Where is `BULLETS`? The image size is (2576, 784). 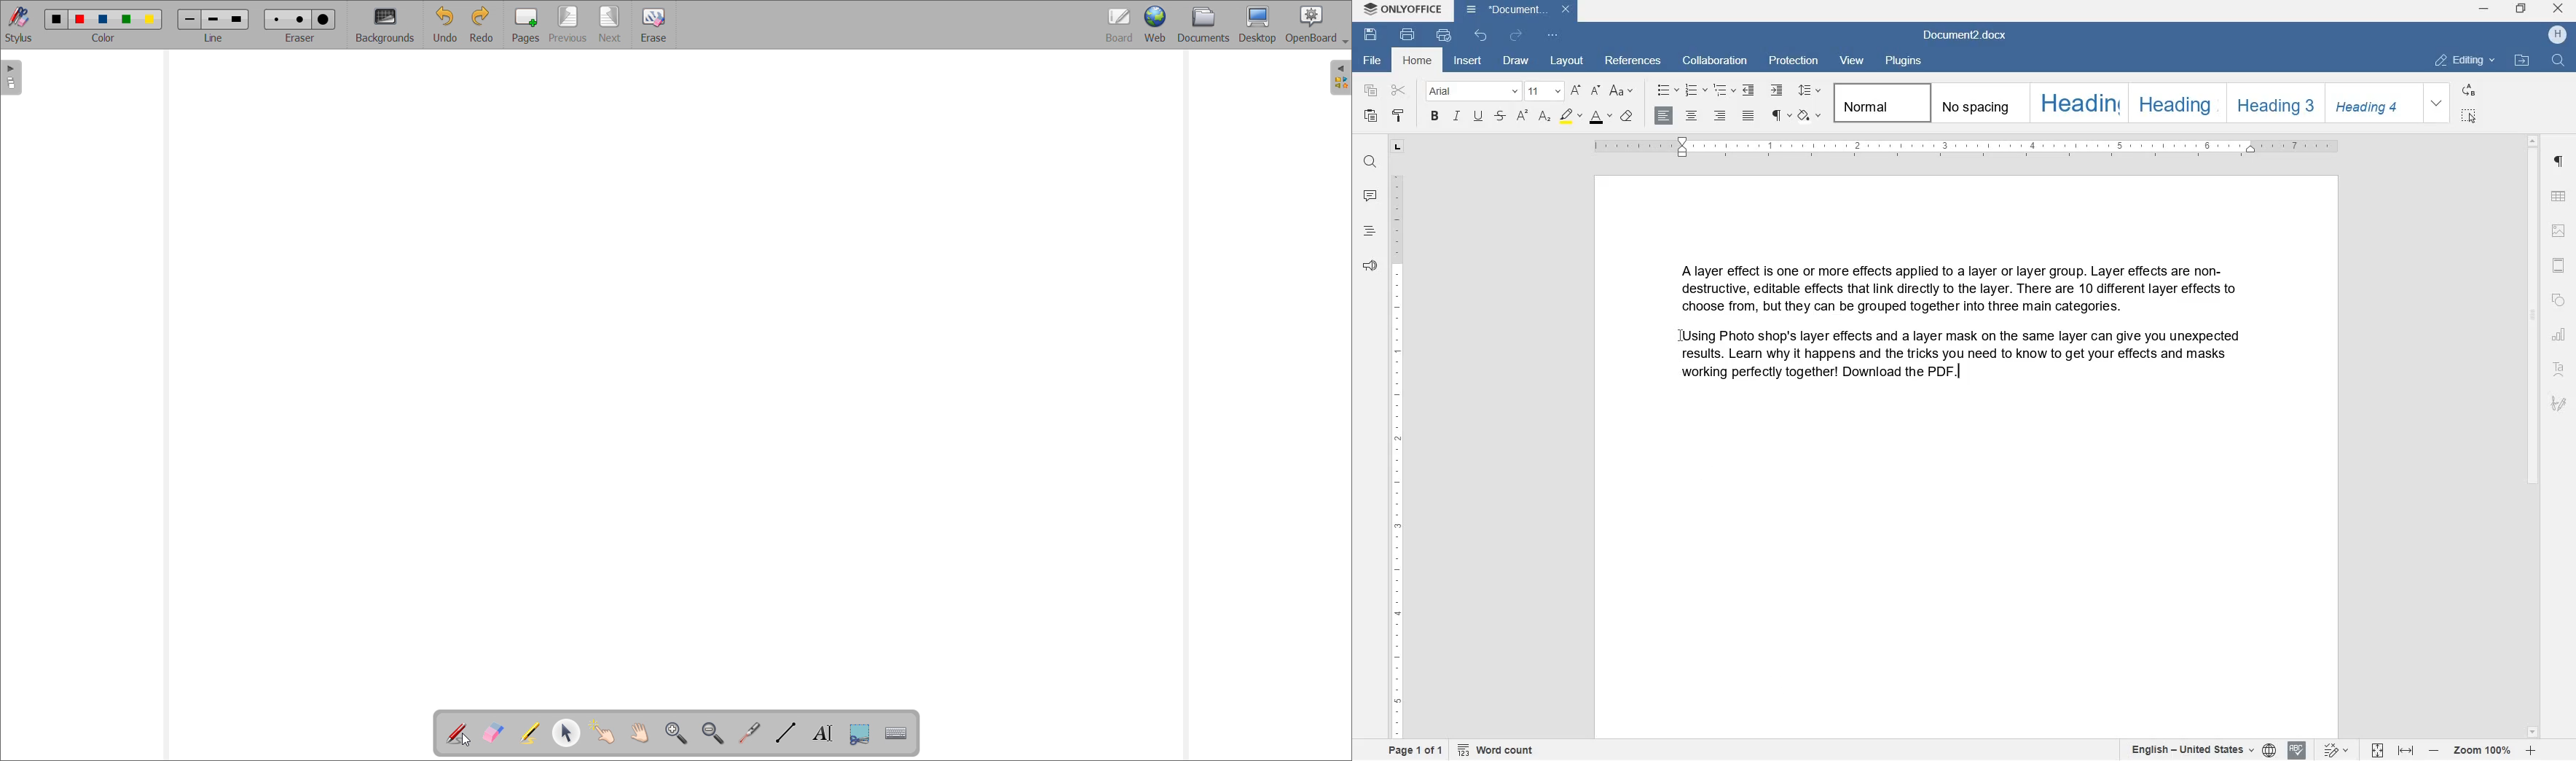 BULLETS is located at coordinates (1667, 90).